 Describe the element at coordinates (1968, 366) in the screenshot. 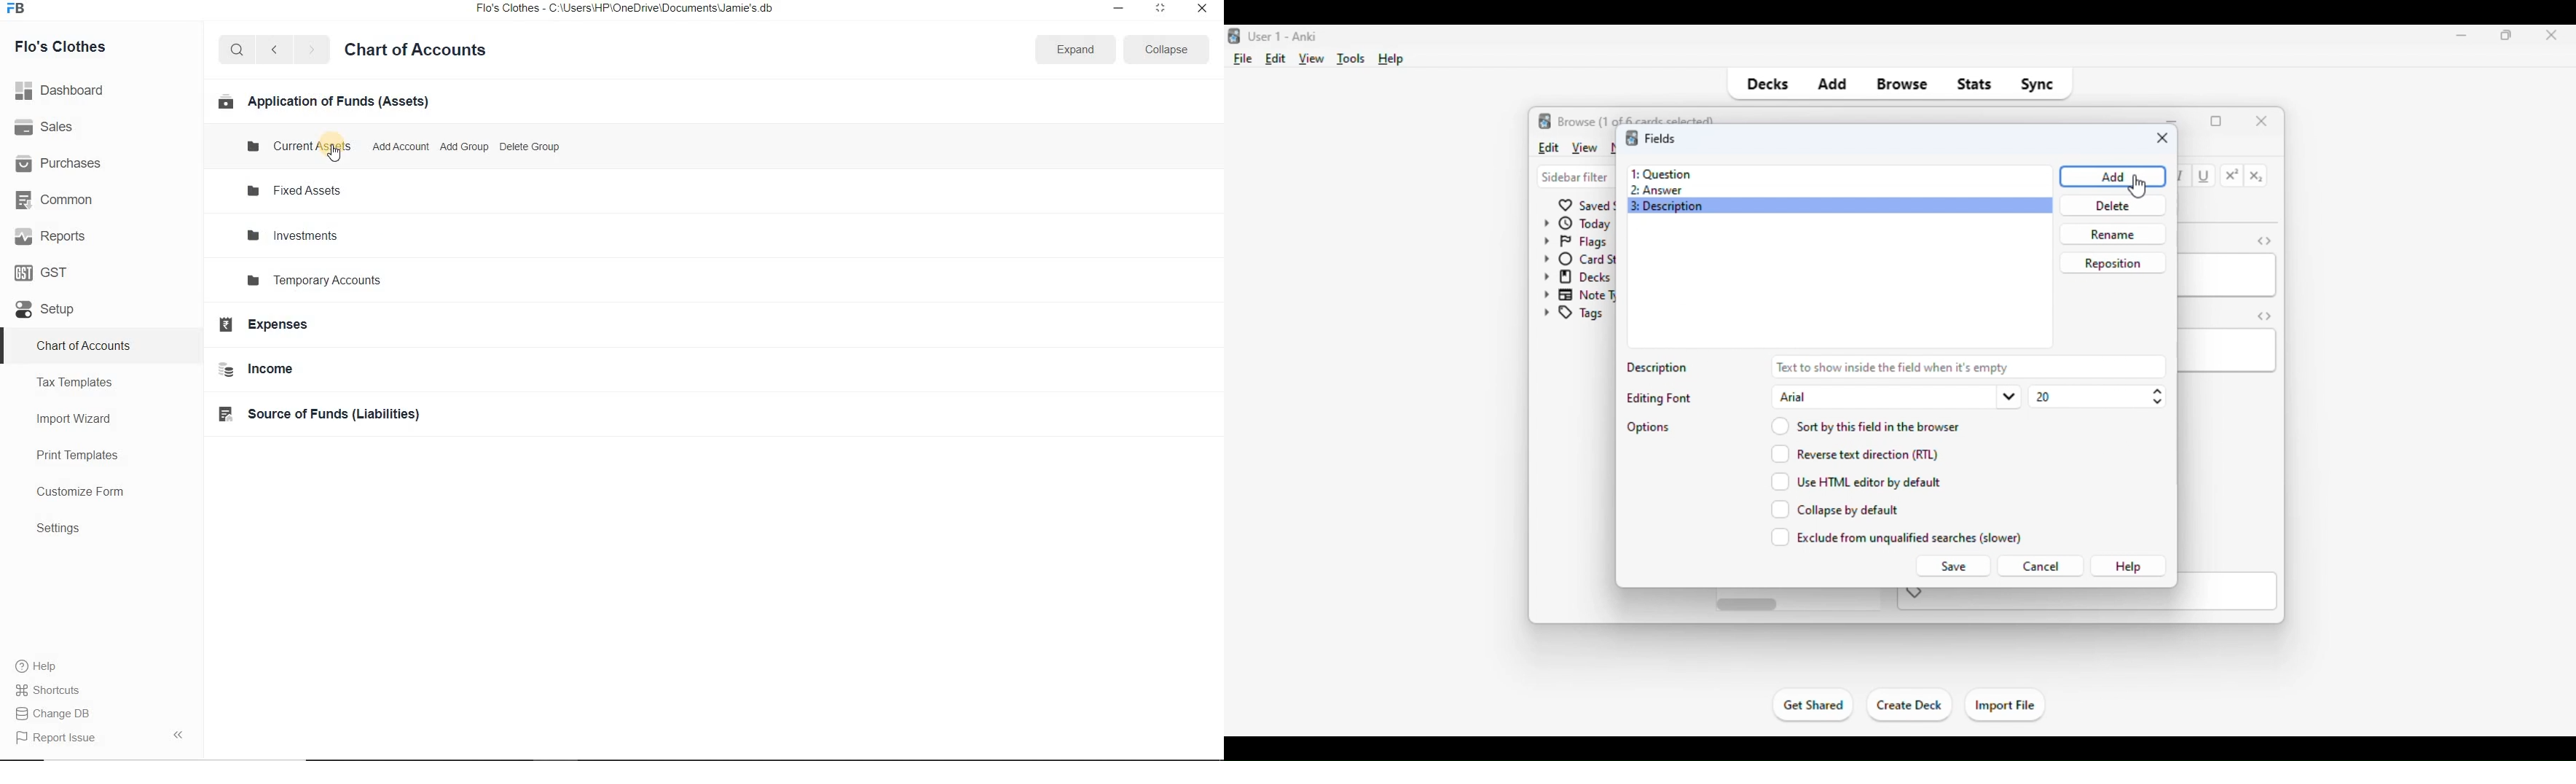

I see `text to show inside the field when it's empty` at that location.